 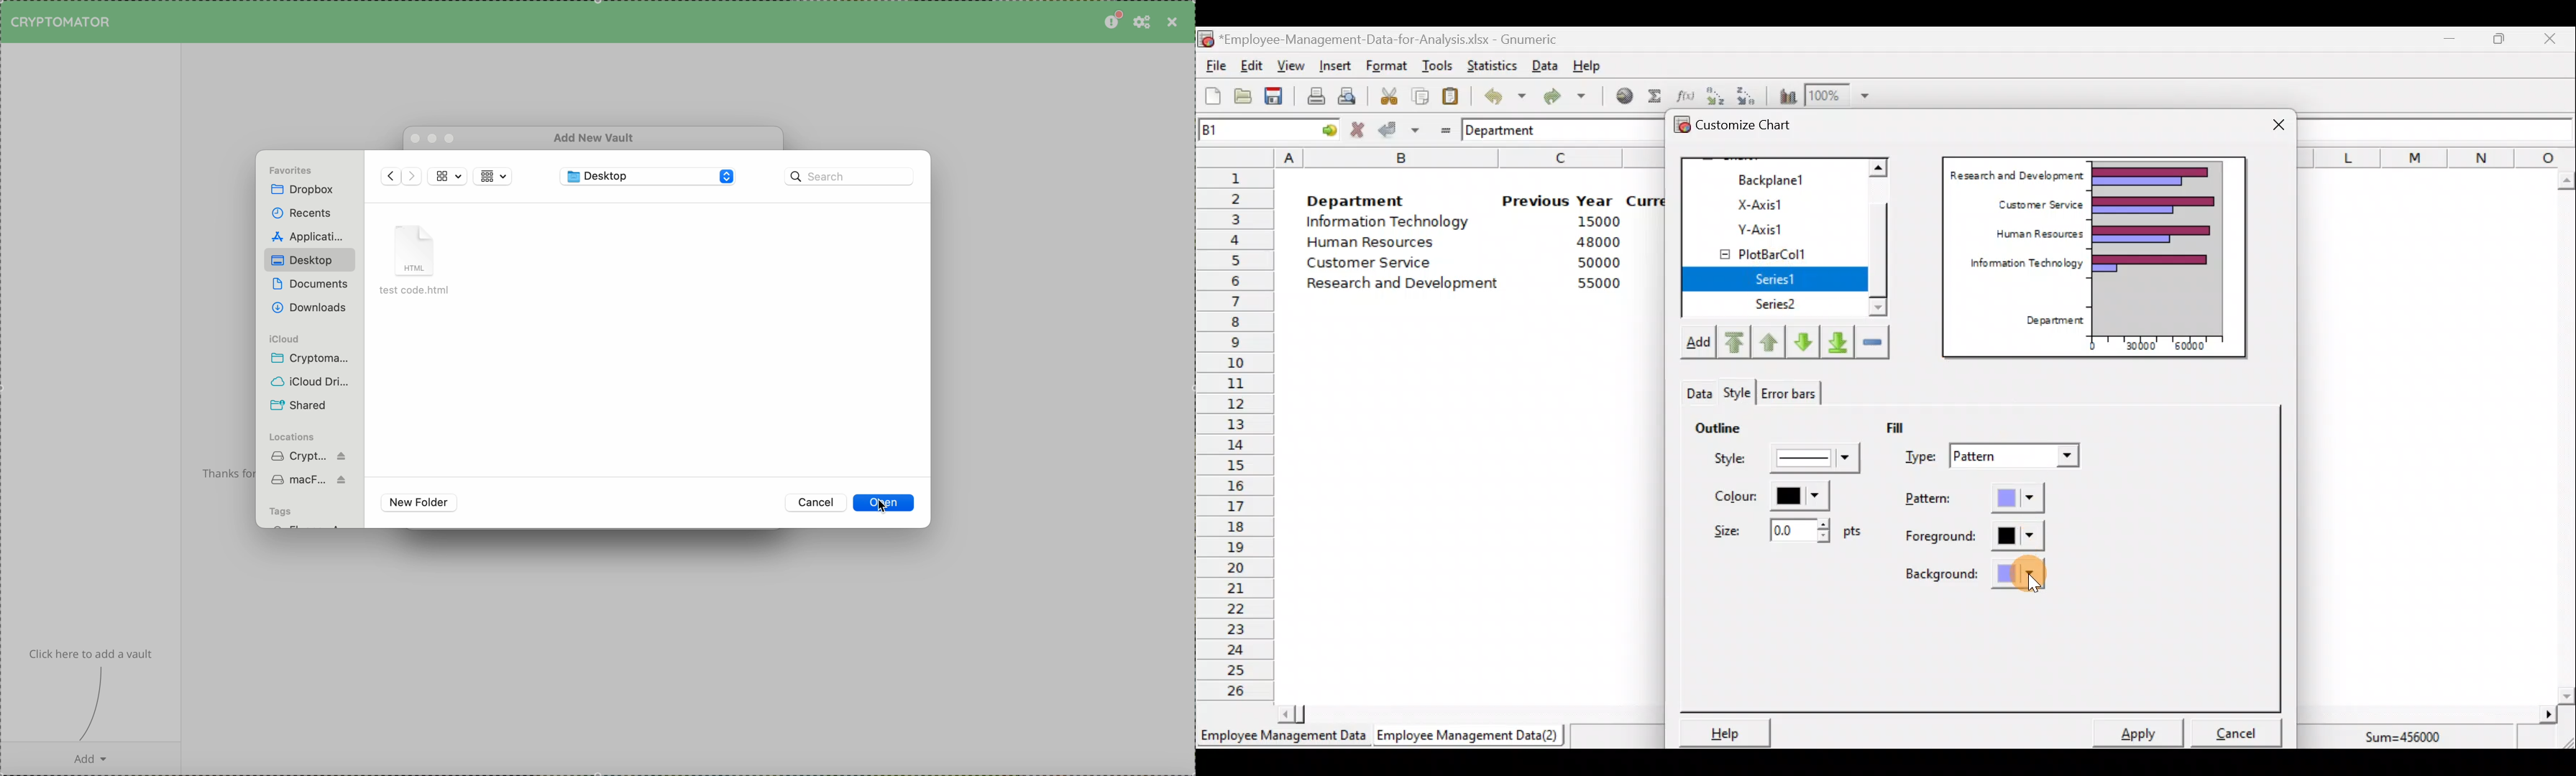 What do you see at coordinates (1779, 227) in the screenshot?
I see `Y-axis1` at bounding box center [1779, 227].